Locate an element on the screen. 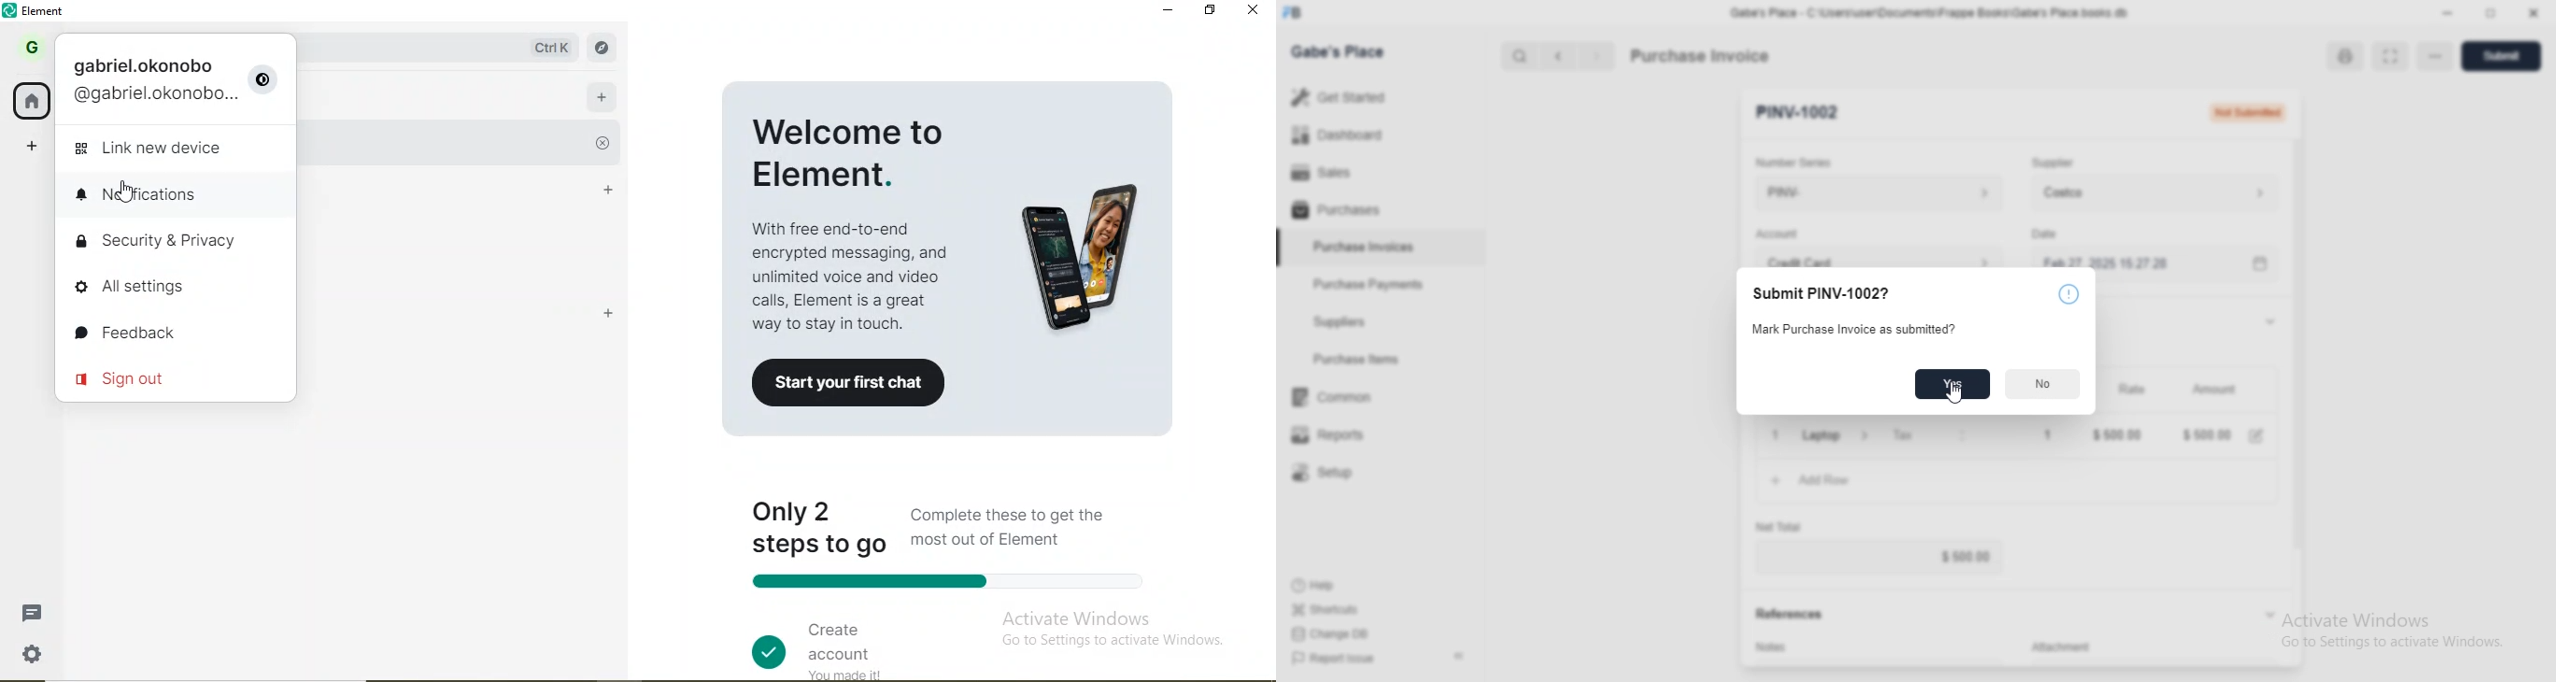 The width and height of the screenshot is (2576, 700). More information is located at coordinates (2069, 294).